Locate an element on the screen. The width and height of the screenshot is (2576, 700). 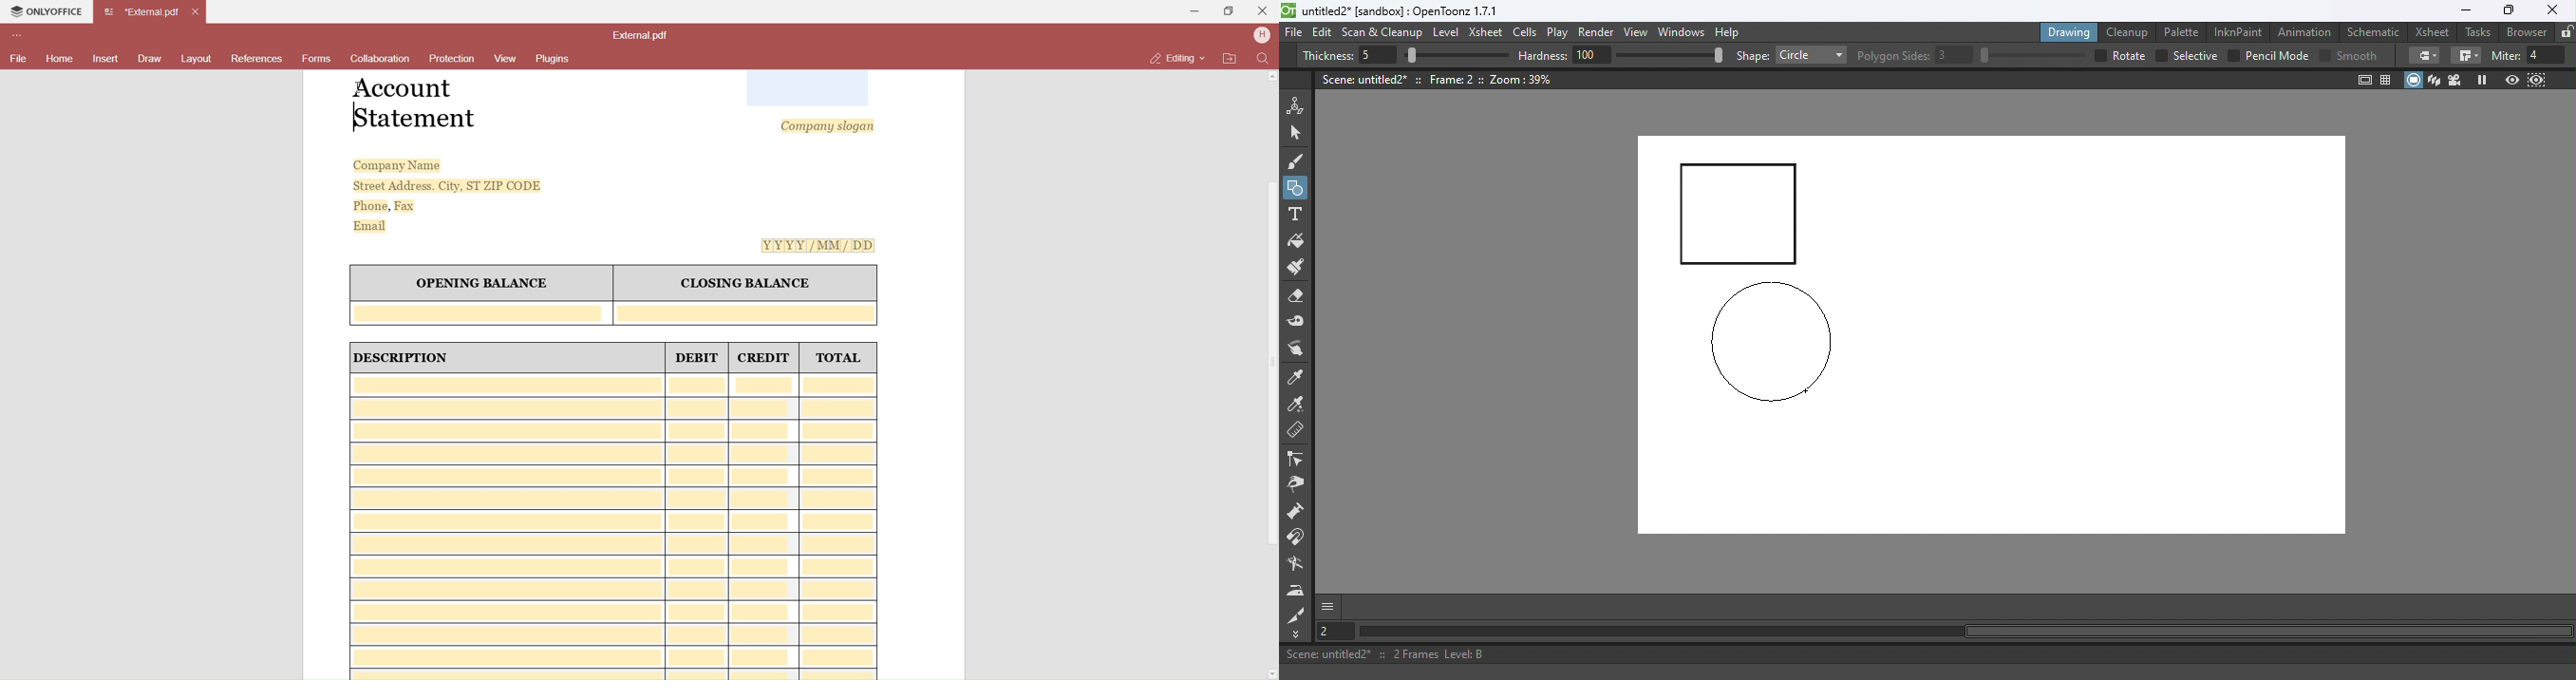
Eraser tool is located at coordinates (1301, 296).